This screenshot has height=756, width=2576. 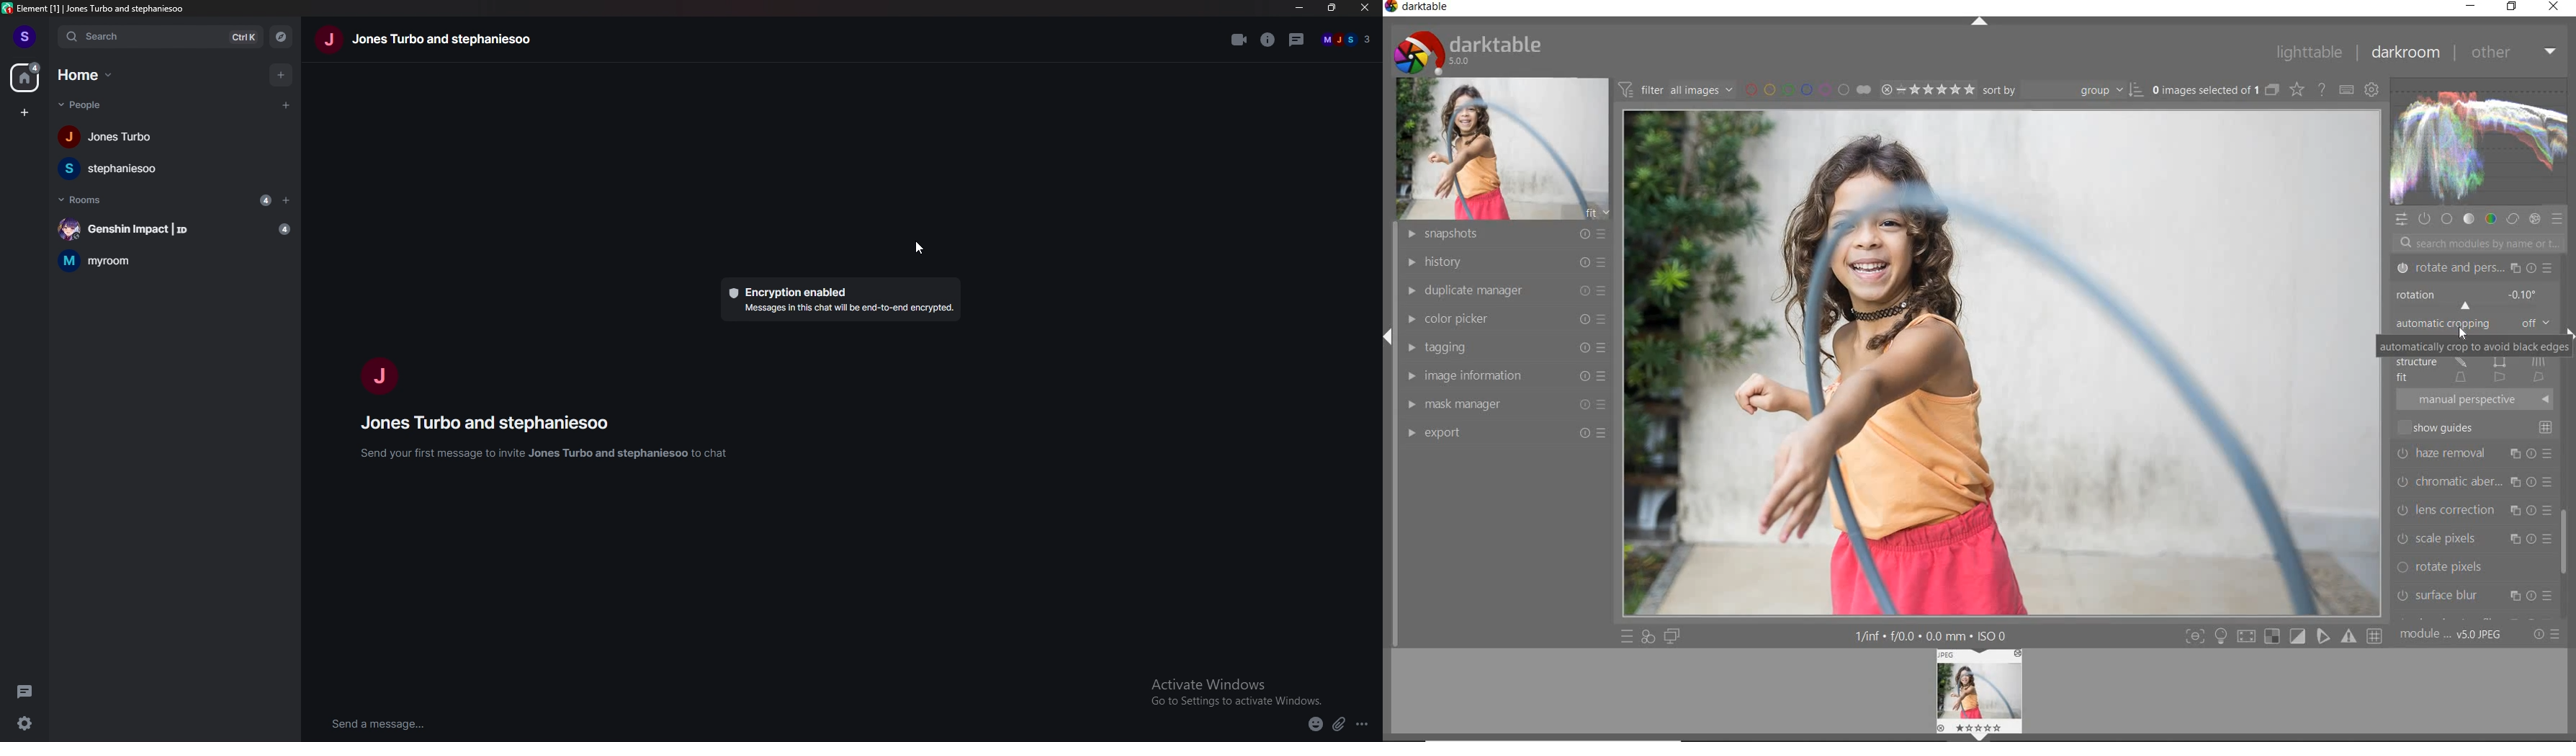 I want to click on scrollbar, so click(x=2566, y=534).